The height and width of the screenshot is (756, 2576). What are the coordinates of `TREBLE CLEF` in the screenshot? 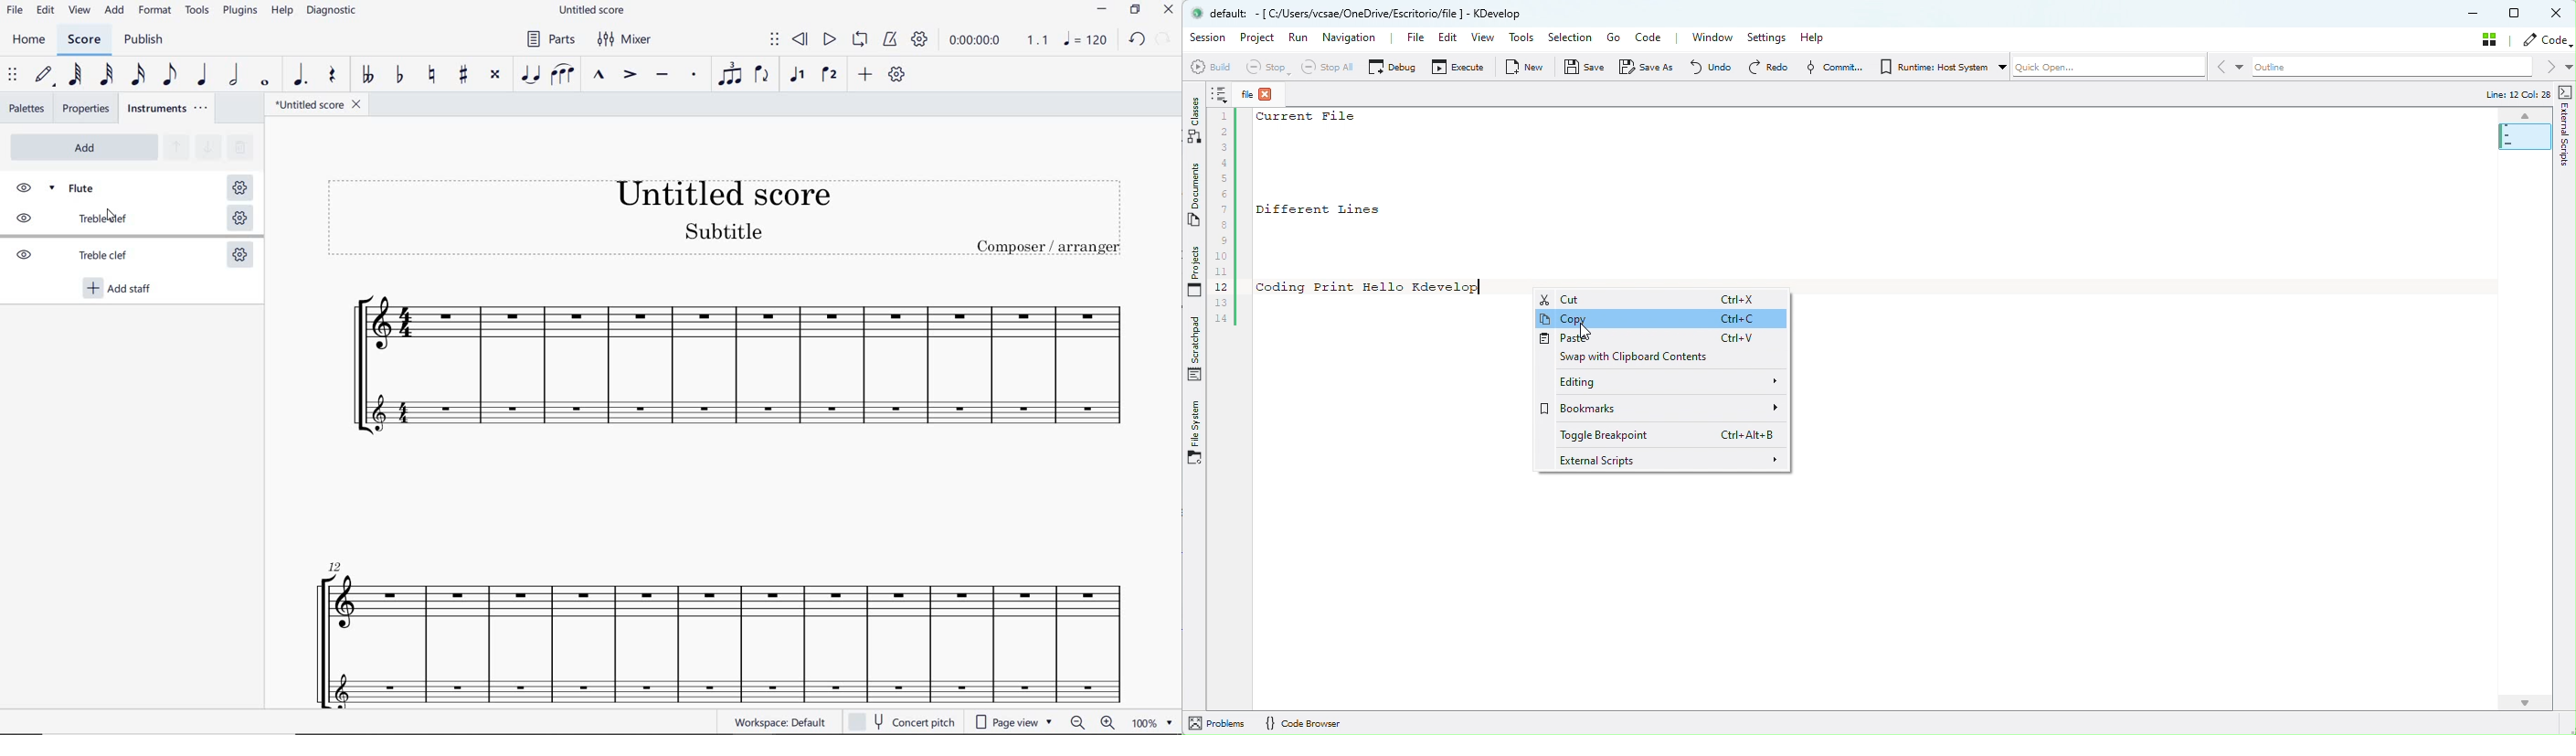 It's located at (87, 257).